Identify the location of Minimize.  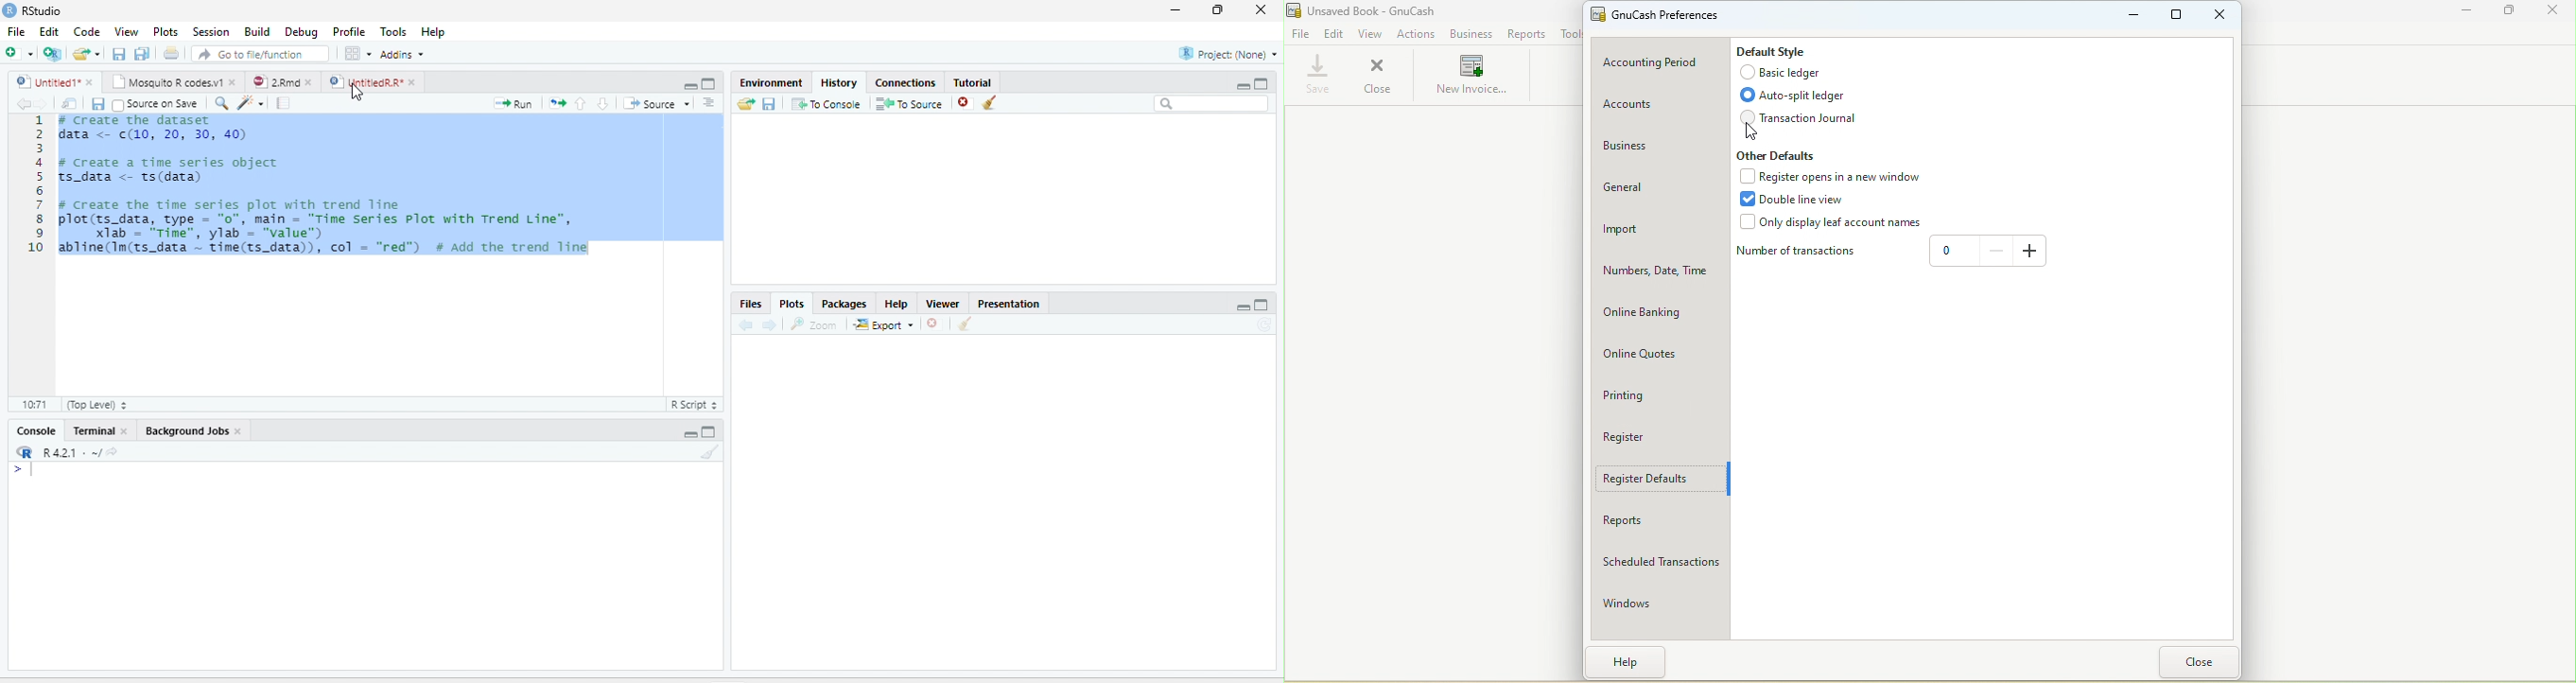
(1242, 307).